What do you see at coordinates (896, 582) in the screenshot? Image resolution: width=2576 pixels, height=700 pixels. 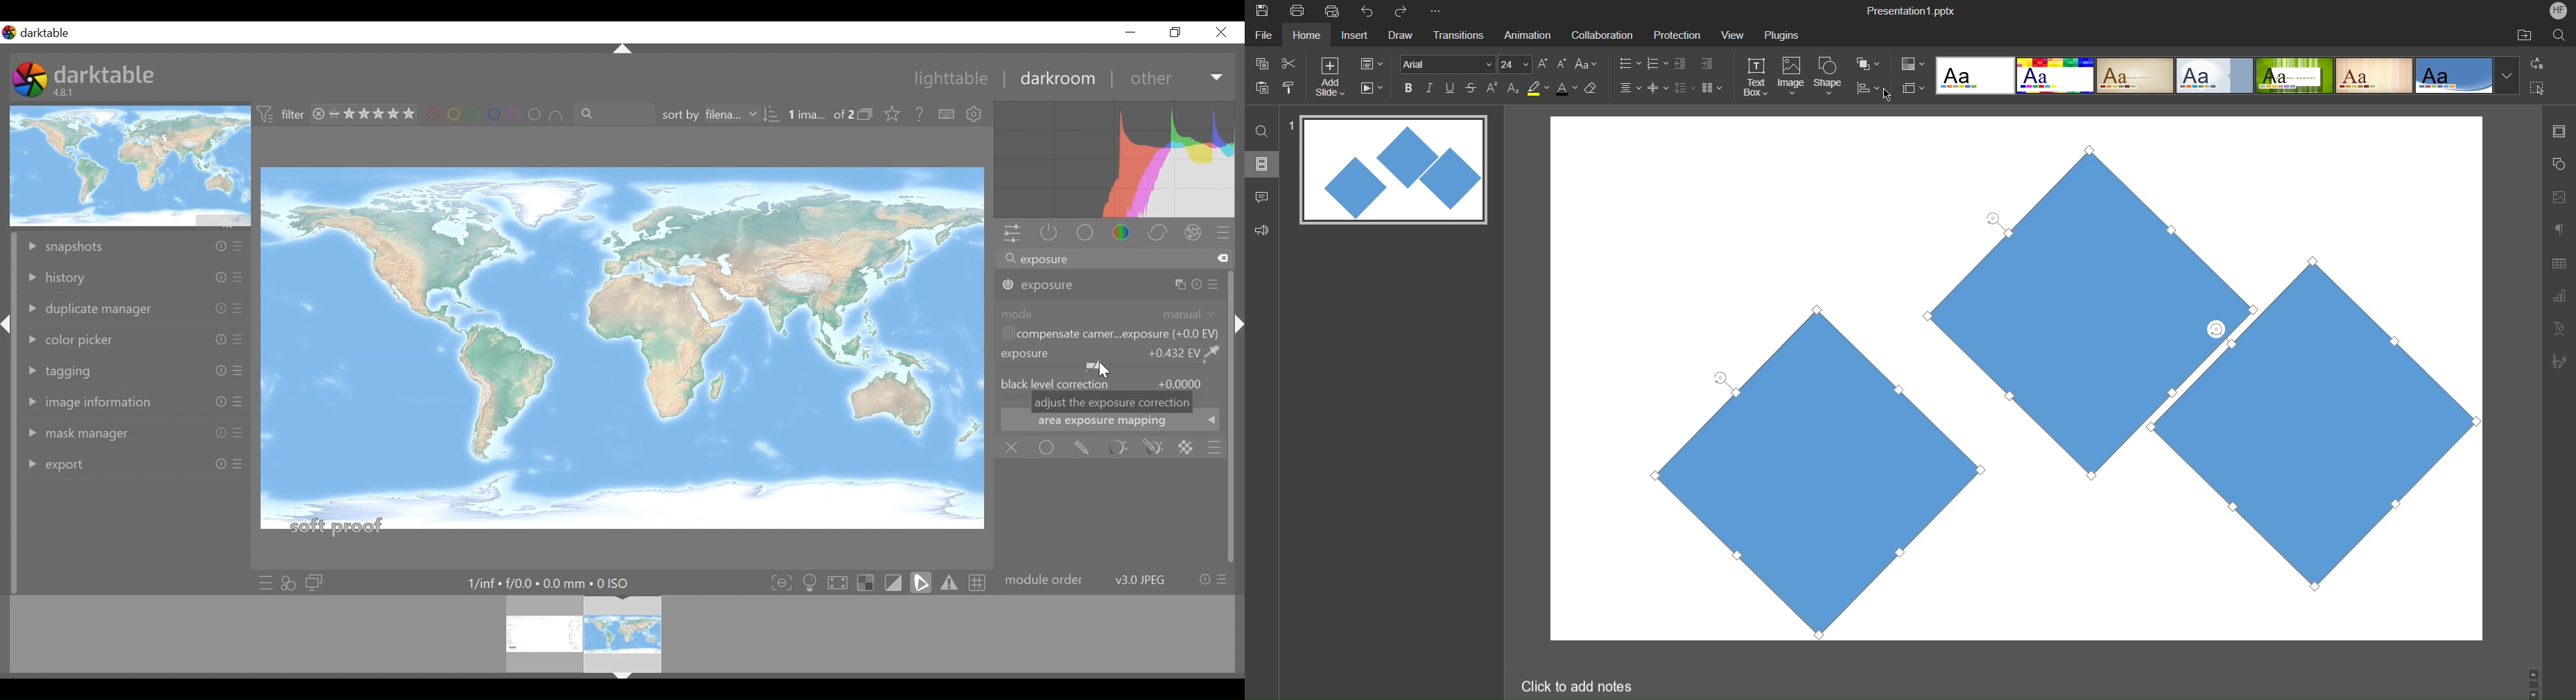 I see `toggle clipping indication` at bounding box center [896, 582].